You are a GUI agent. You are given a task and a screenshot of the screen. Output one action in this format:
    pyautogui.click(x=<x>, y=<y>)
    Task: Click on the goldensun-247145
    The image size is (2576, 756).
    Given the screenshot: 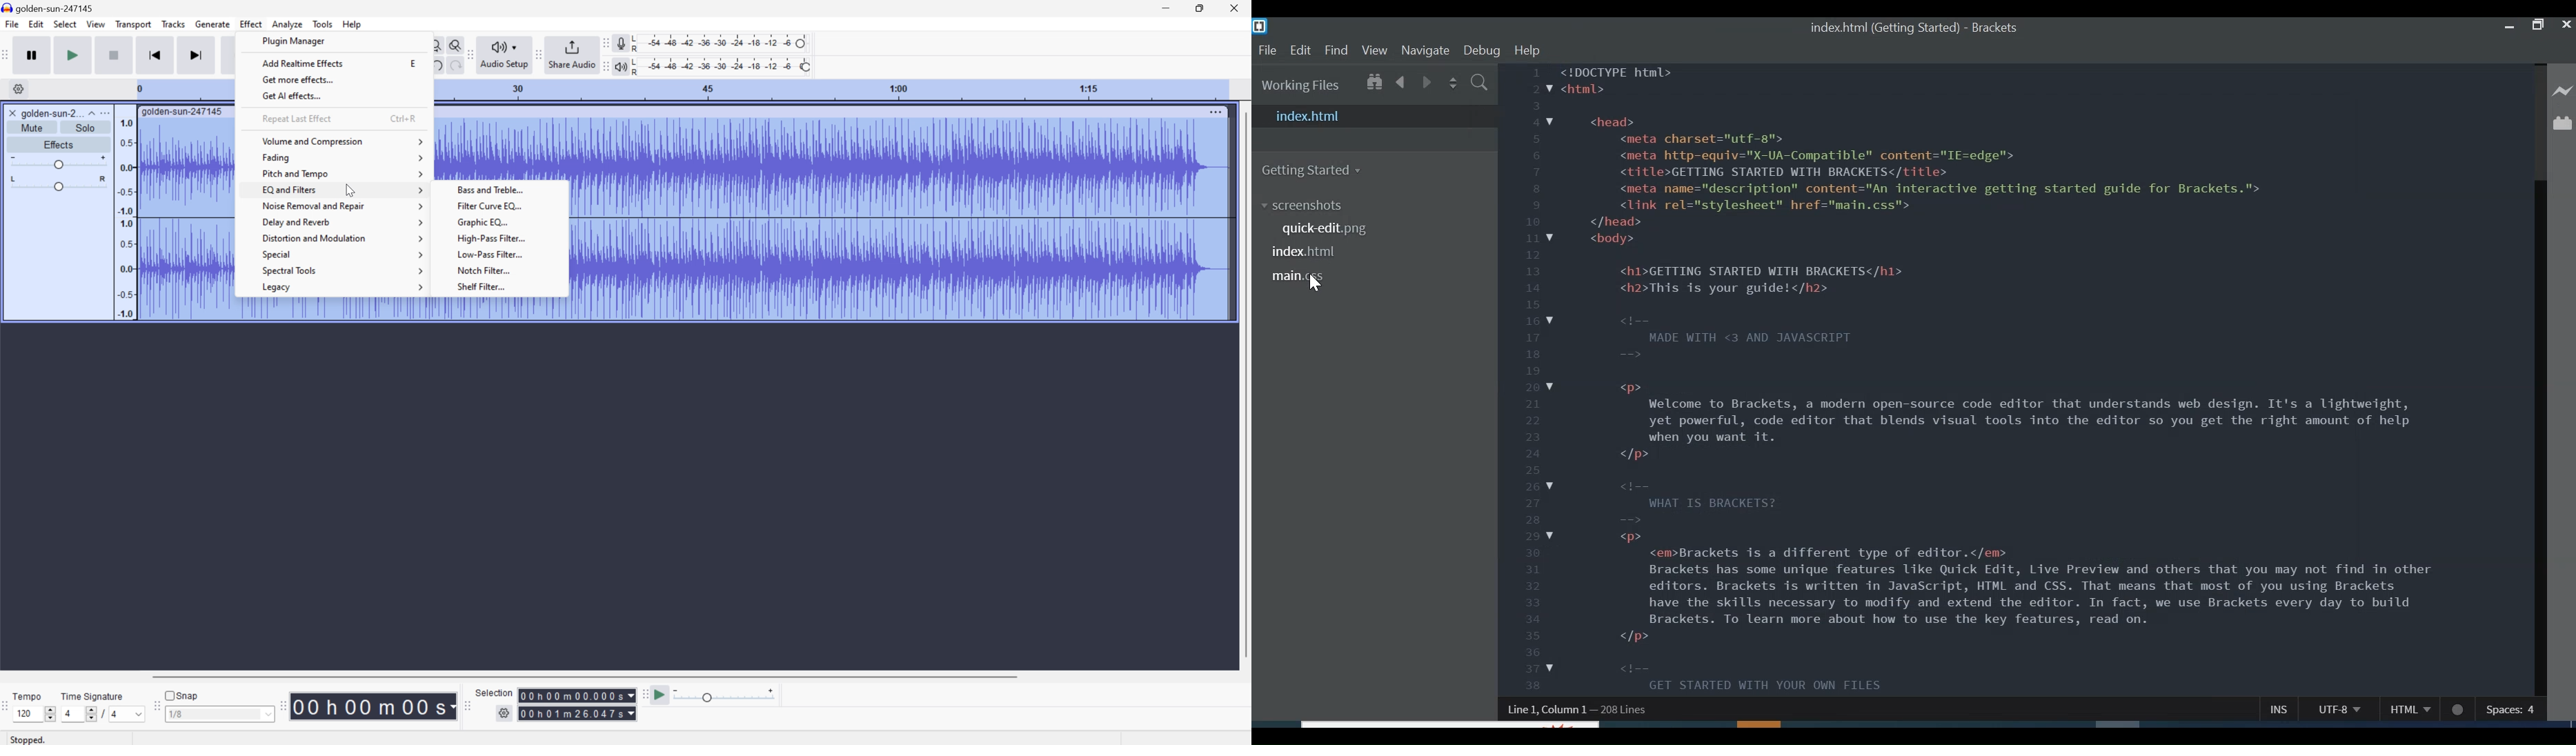 What is the action you would take?
    pyautogui.click(x=48, y=8)
    